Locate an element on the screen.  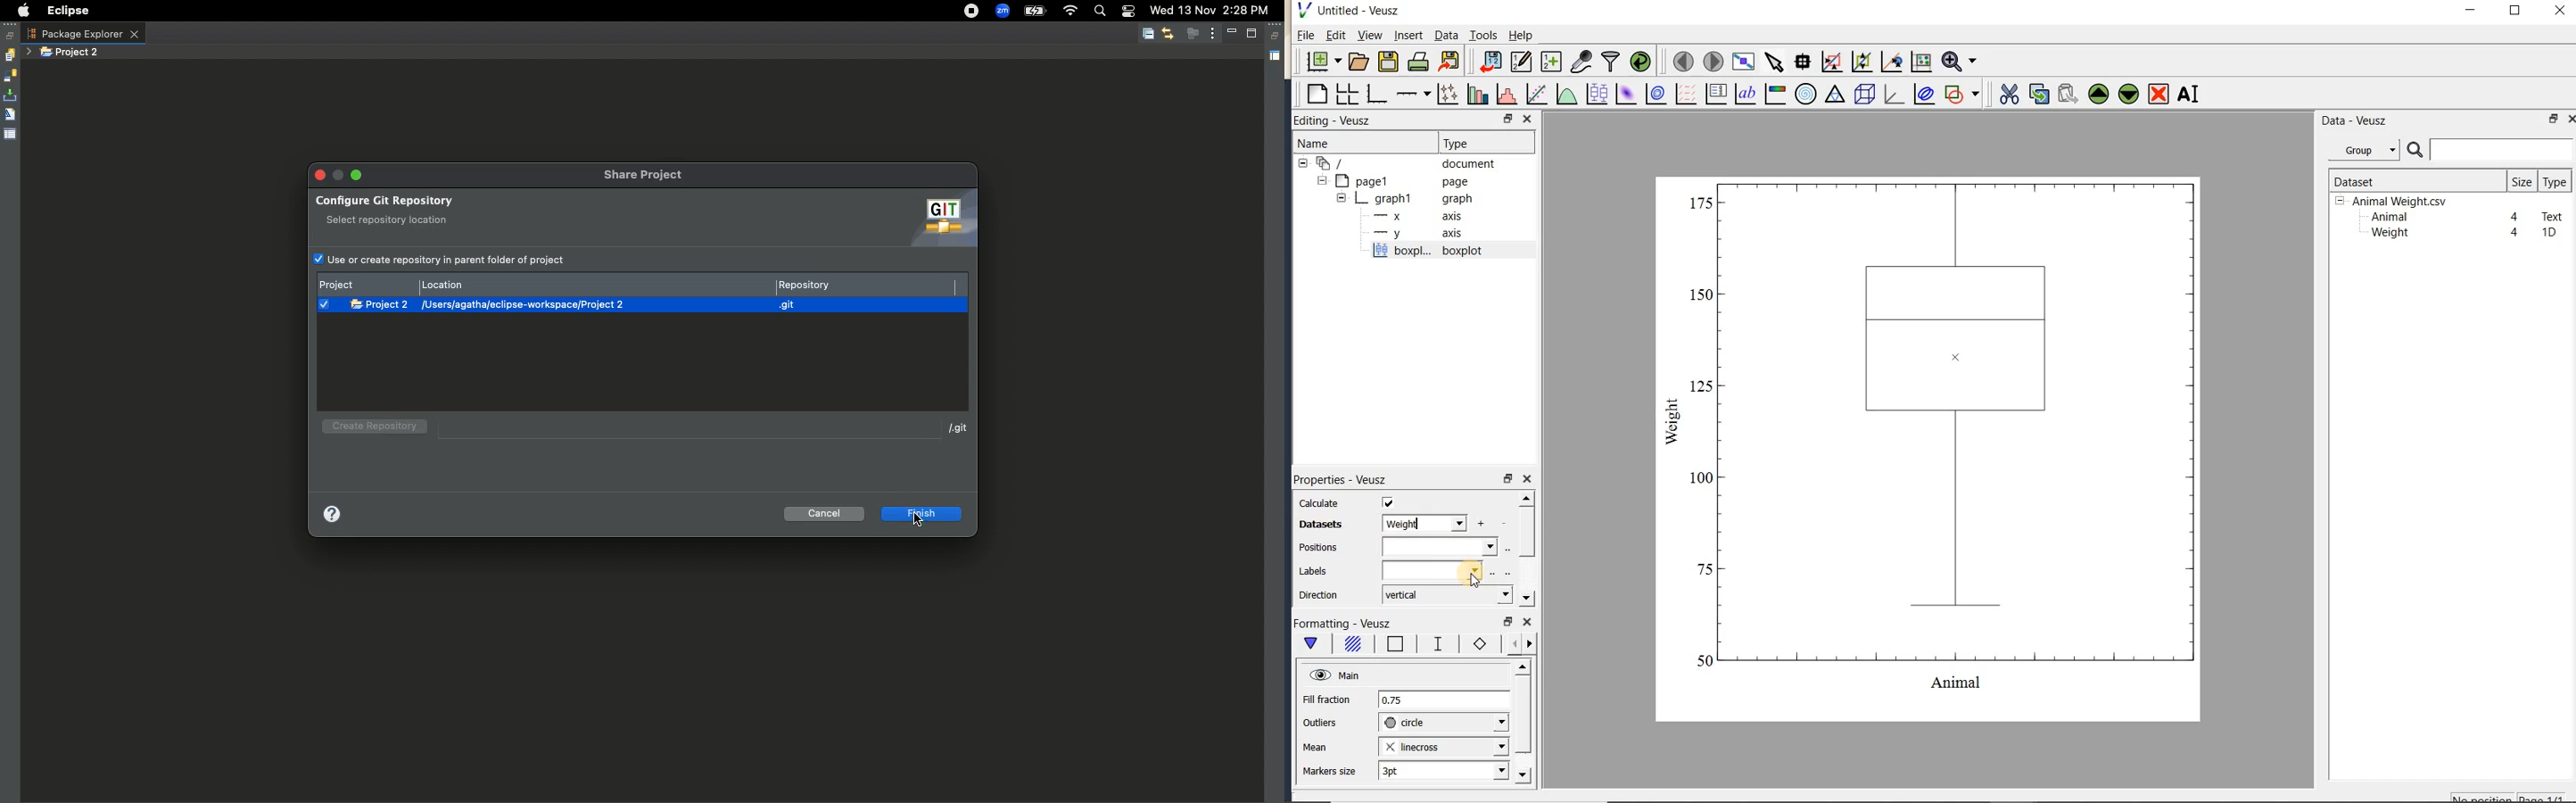
Name is located at coordinates (1330, 143).